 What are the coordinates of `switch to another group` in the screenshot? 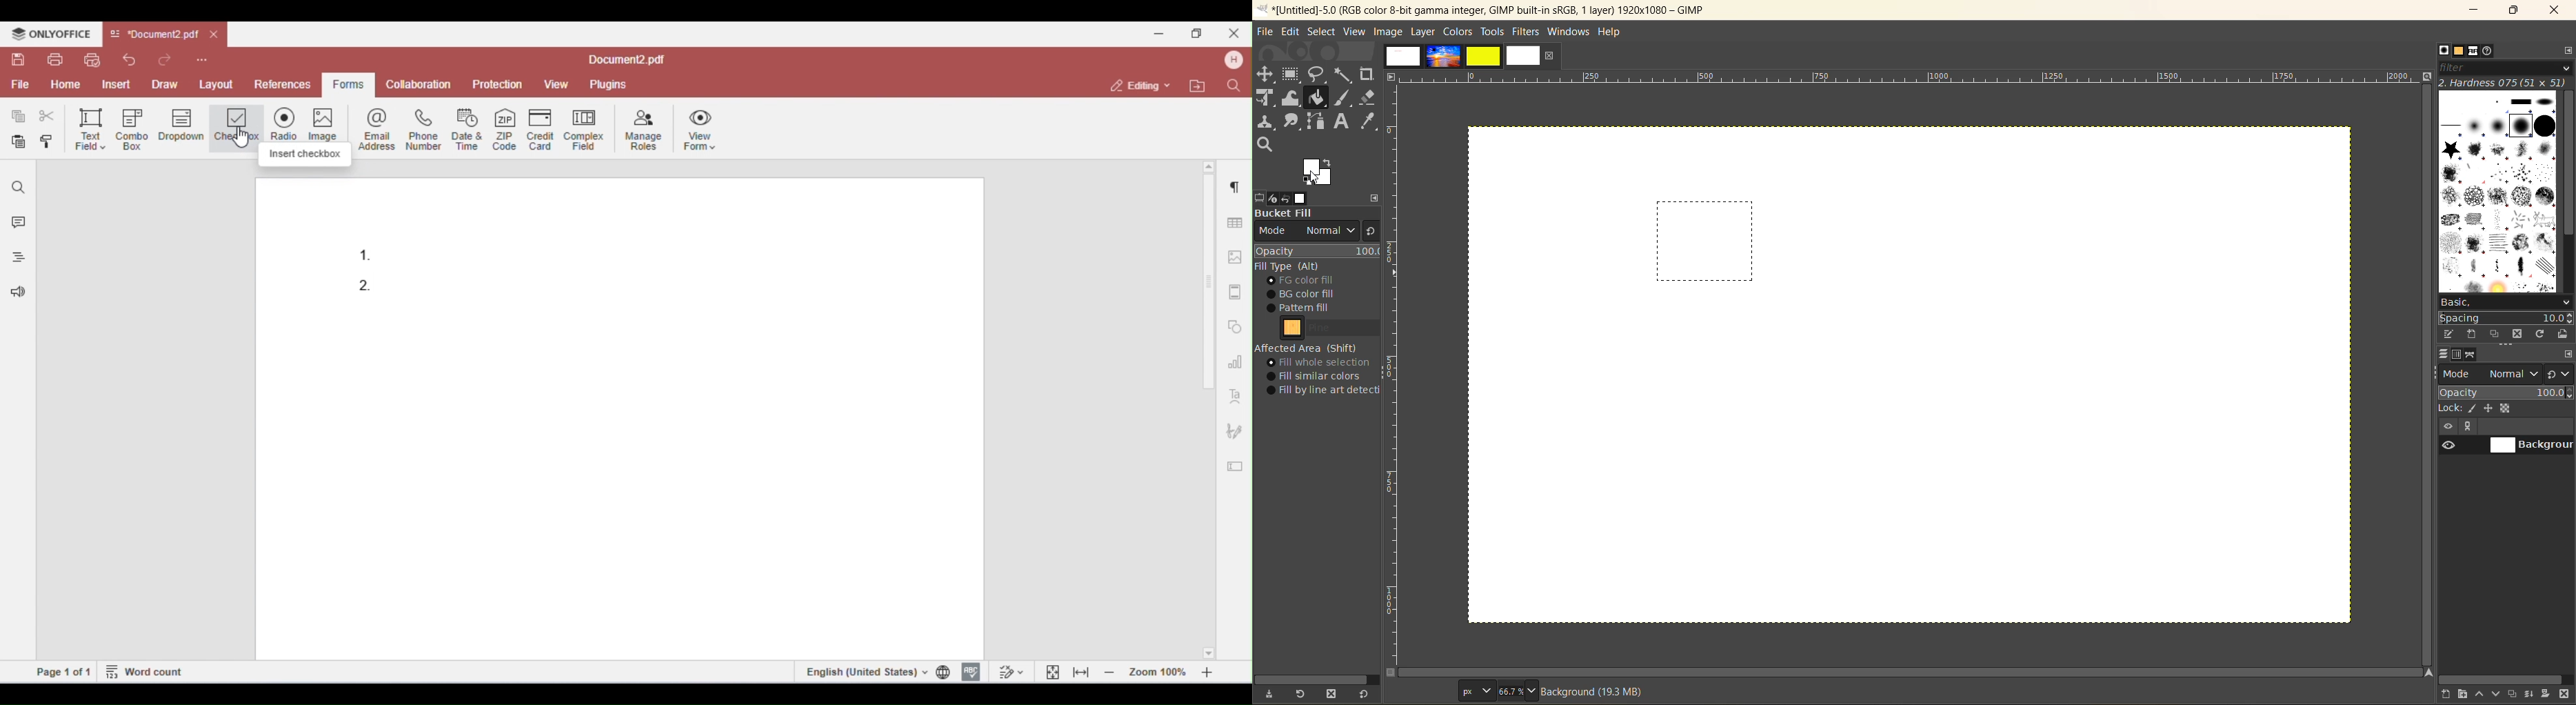 It's located at (1369, 233).